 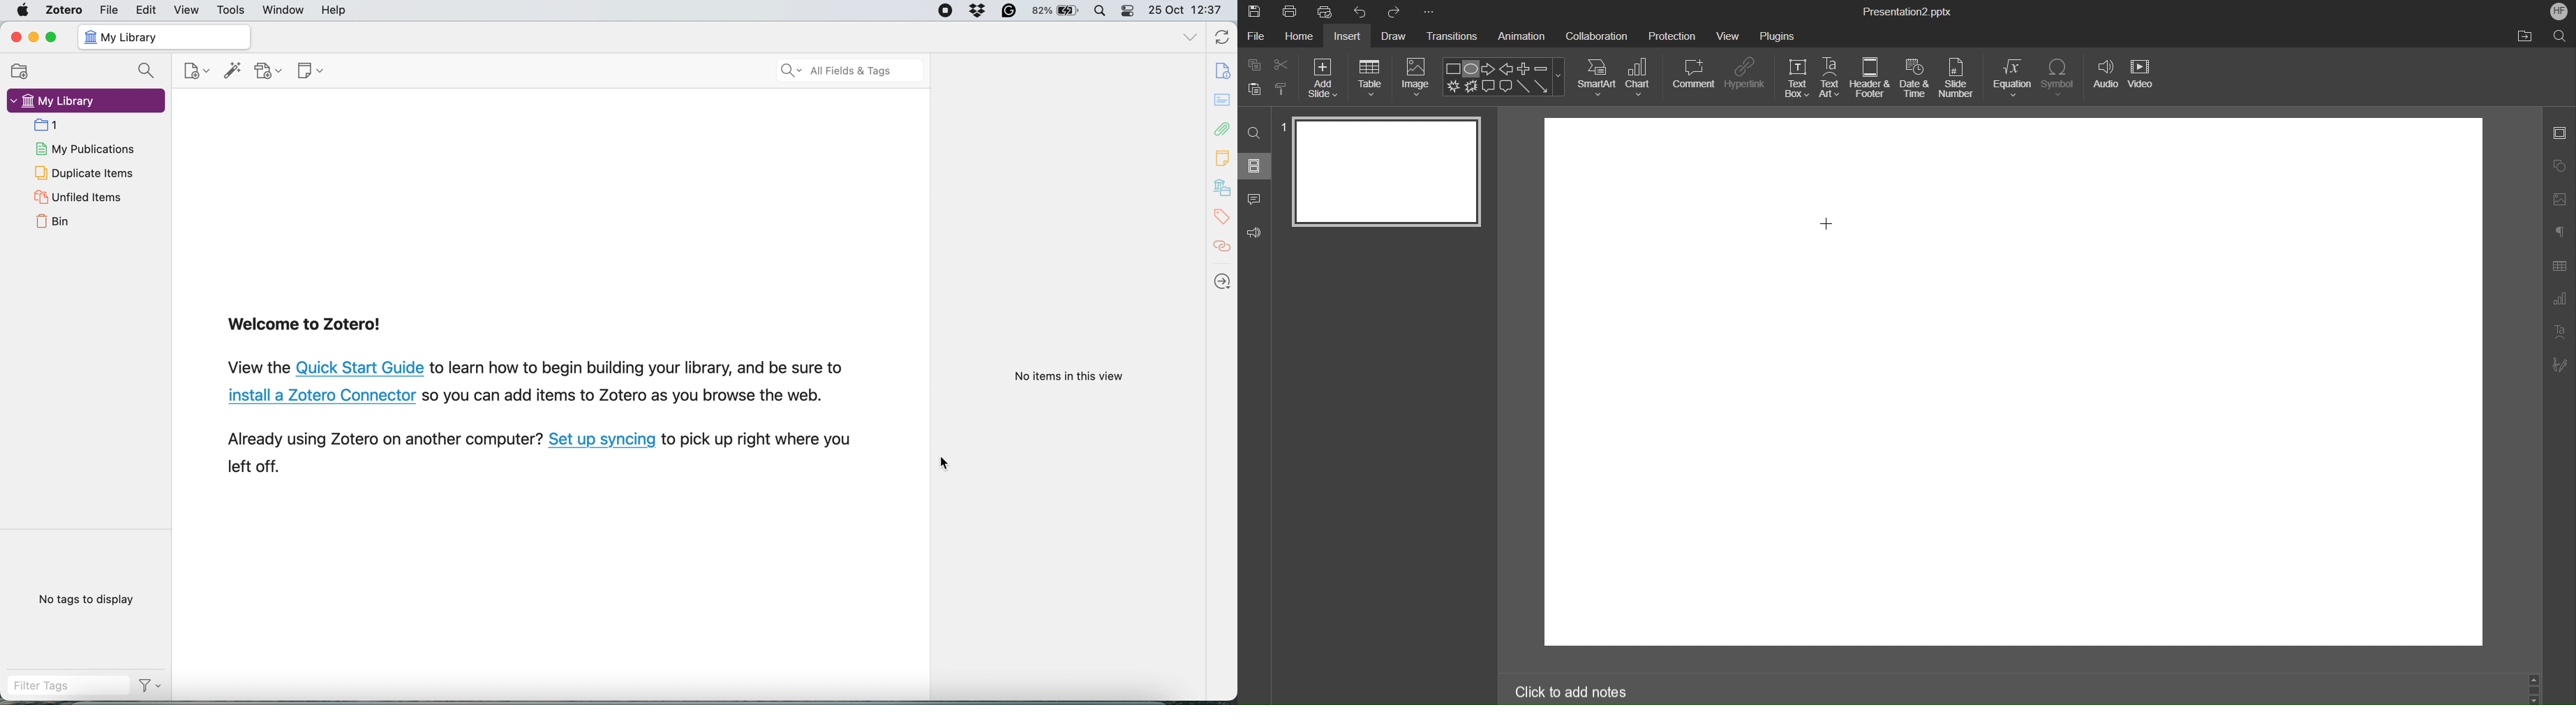 What do you see at coordinates (2560, 231) in the screenshot?
I see `Paragraphs` at bounding box center [2560, 231].